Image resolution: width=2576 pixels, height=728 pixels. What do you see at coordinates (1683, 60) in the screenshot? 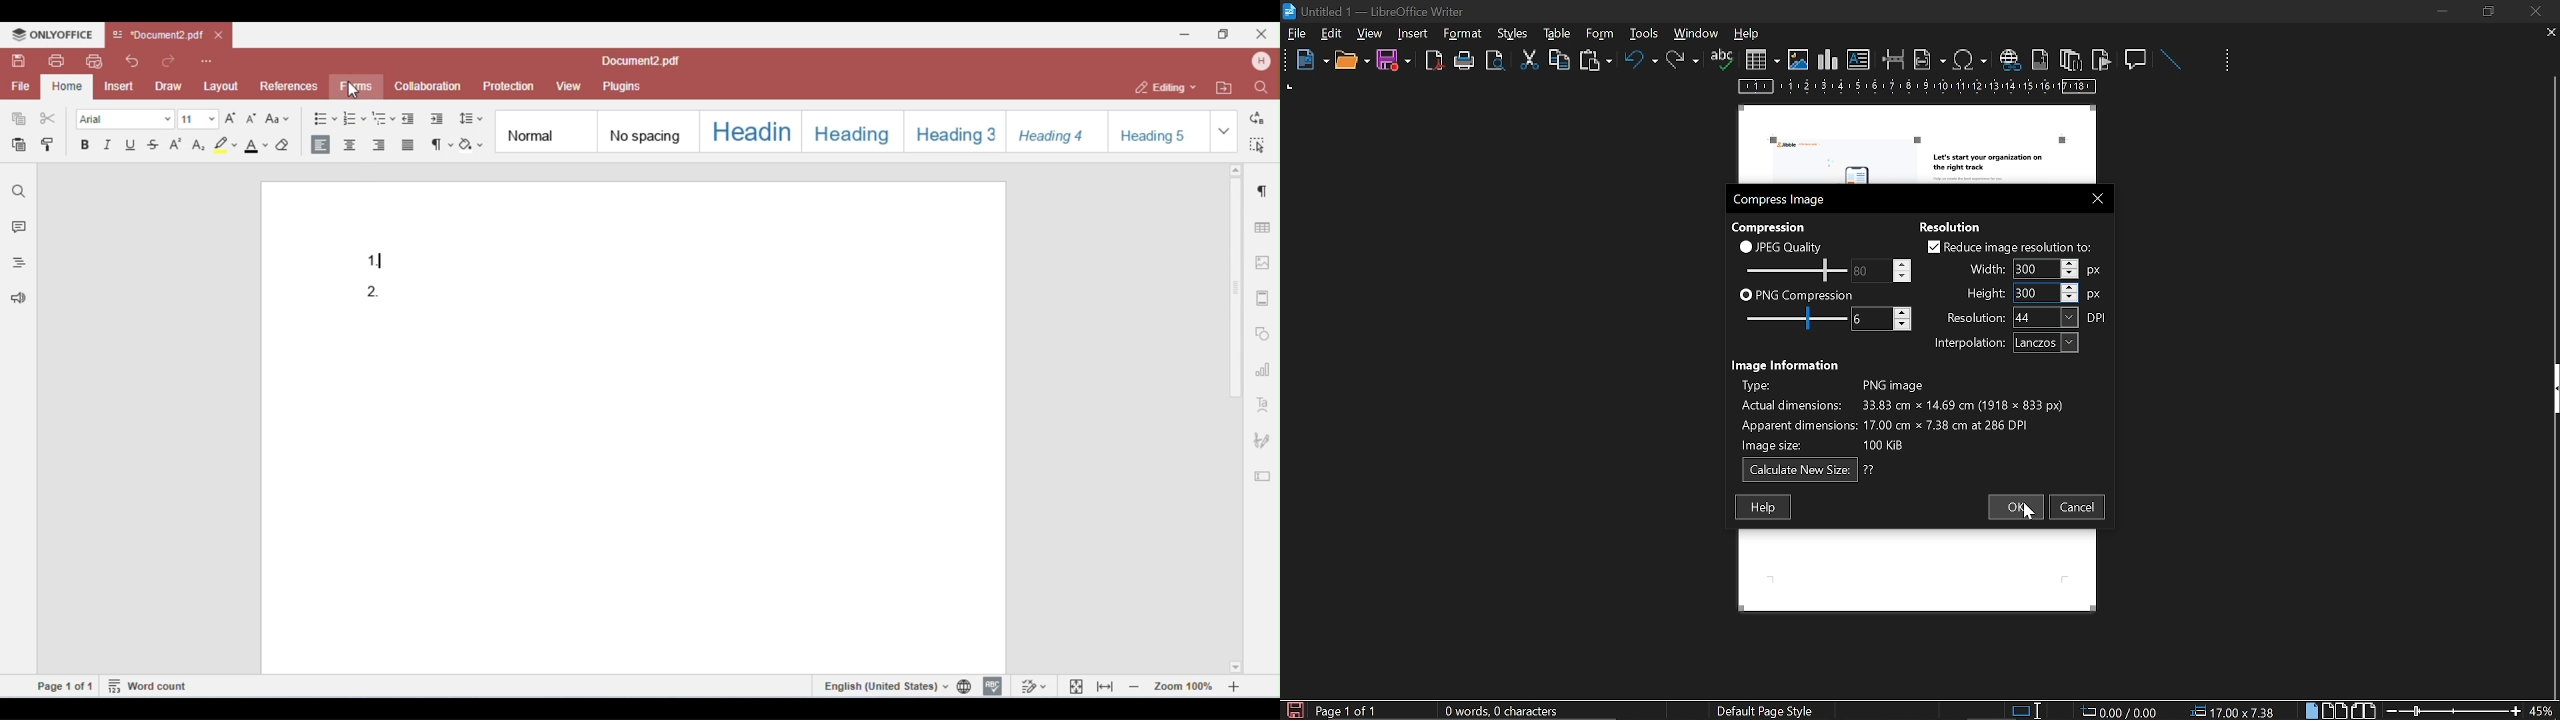
I see `redo` at bounding box center [1683, 60].